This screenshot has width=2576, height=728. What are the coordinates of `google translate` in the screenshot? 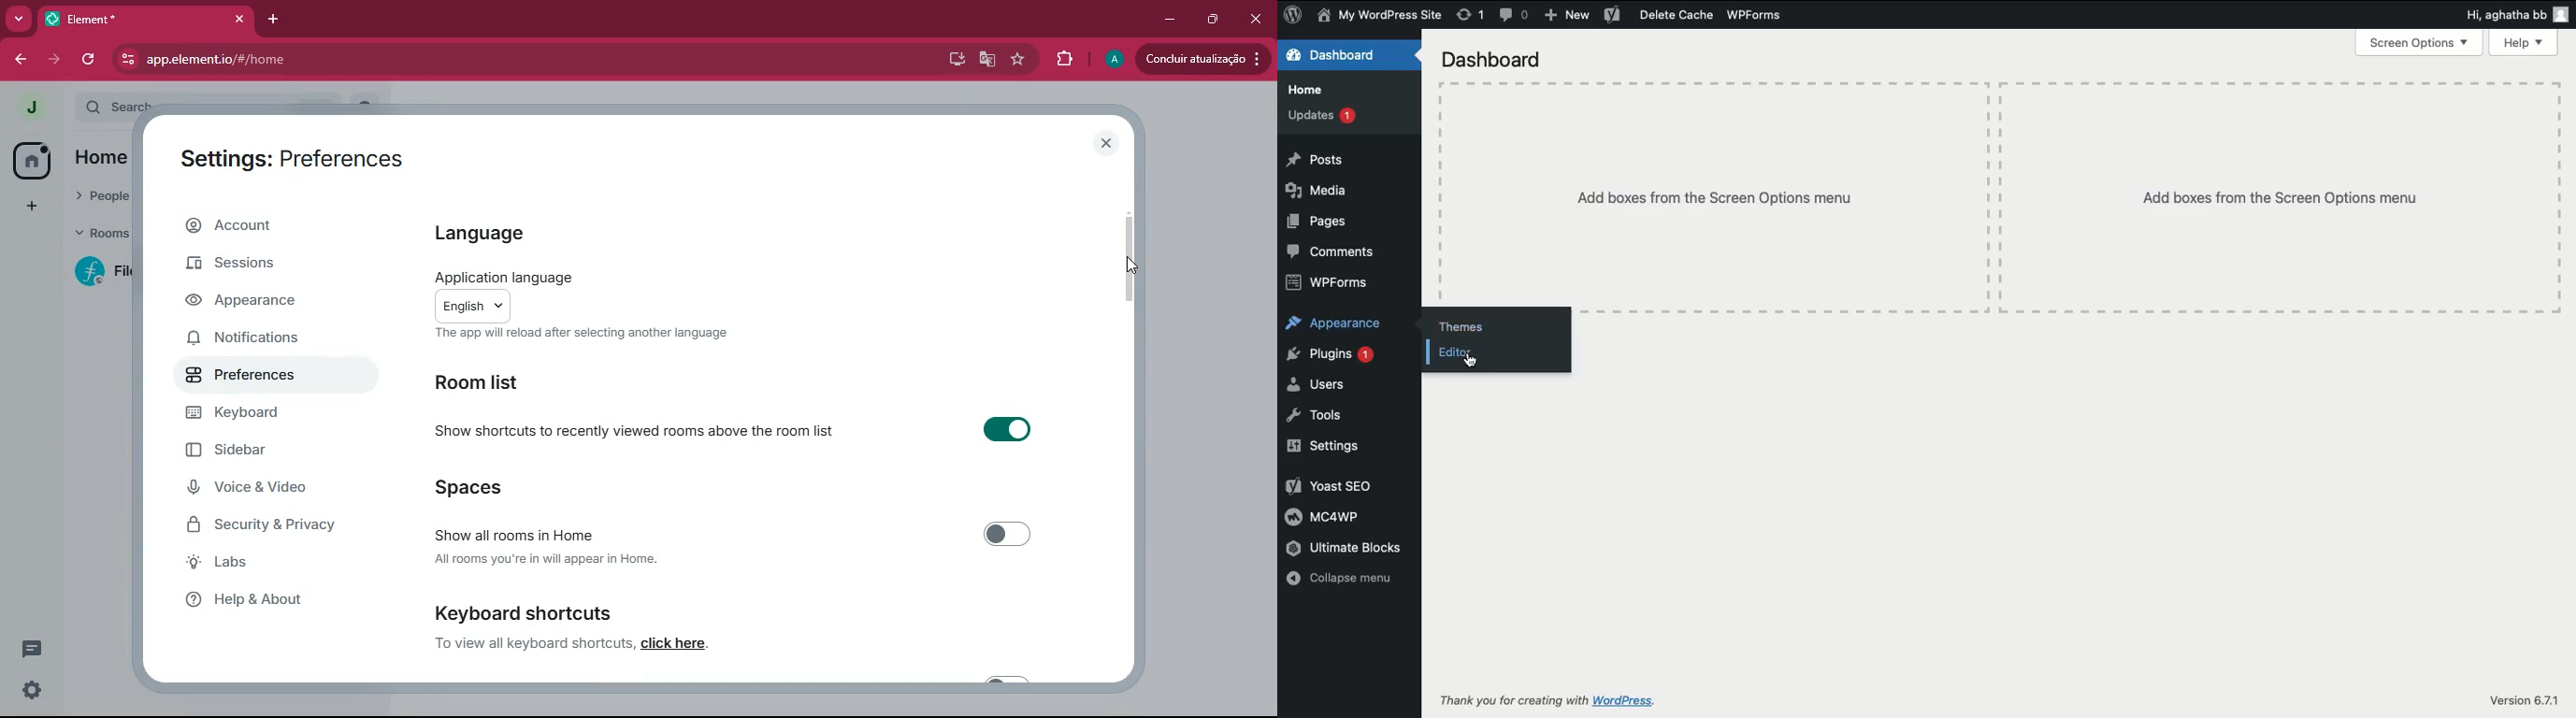 It's located at (986, 62).